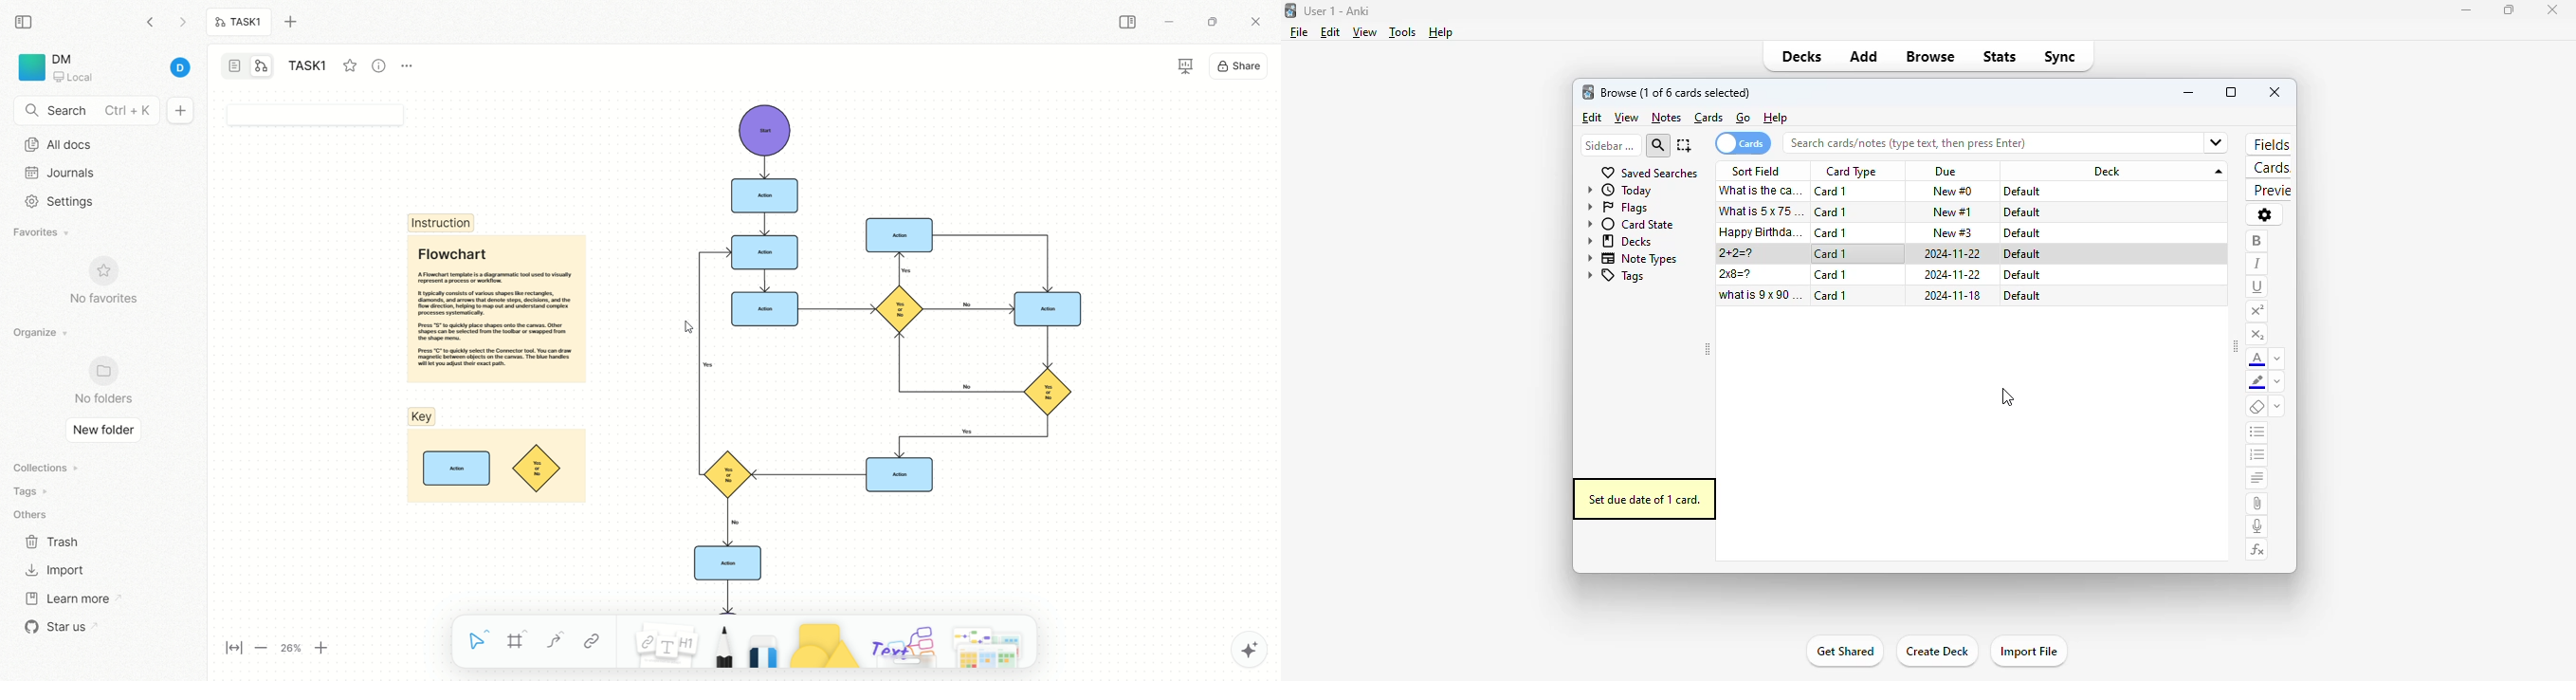 This screenshot has width=2576, height=700. I want to click on browse (1 of 6 cards selected), so click(1676, 92).